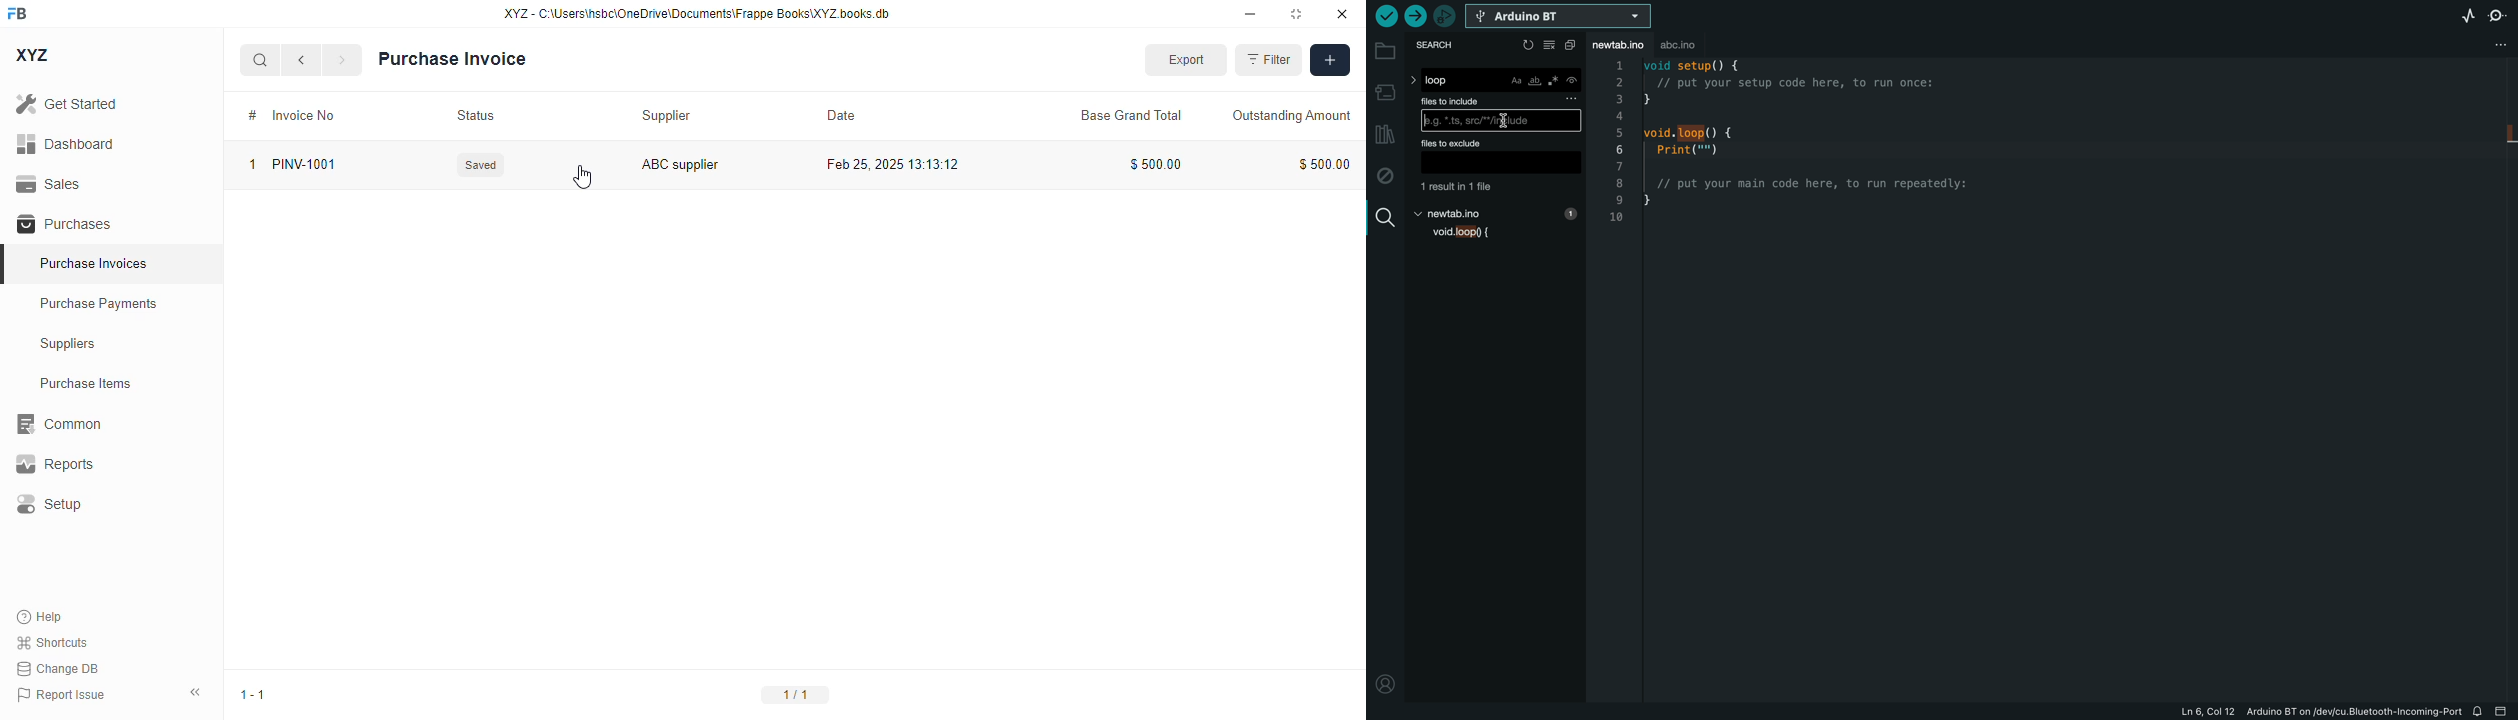  I want to click on search, so click(1440, 46).